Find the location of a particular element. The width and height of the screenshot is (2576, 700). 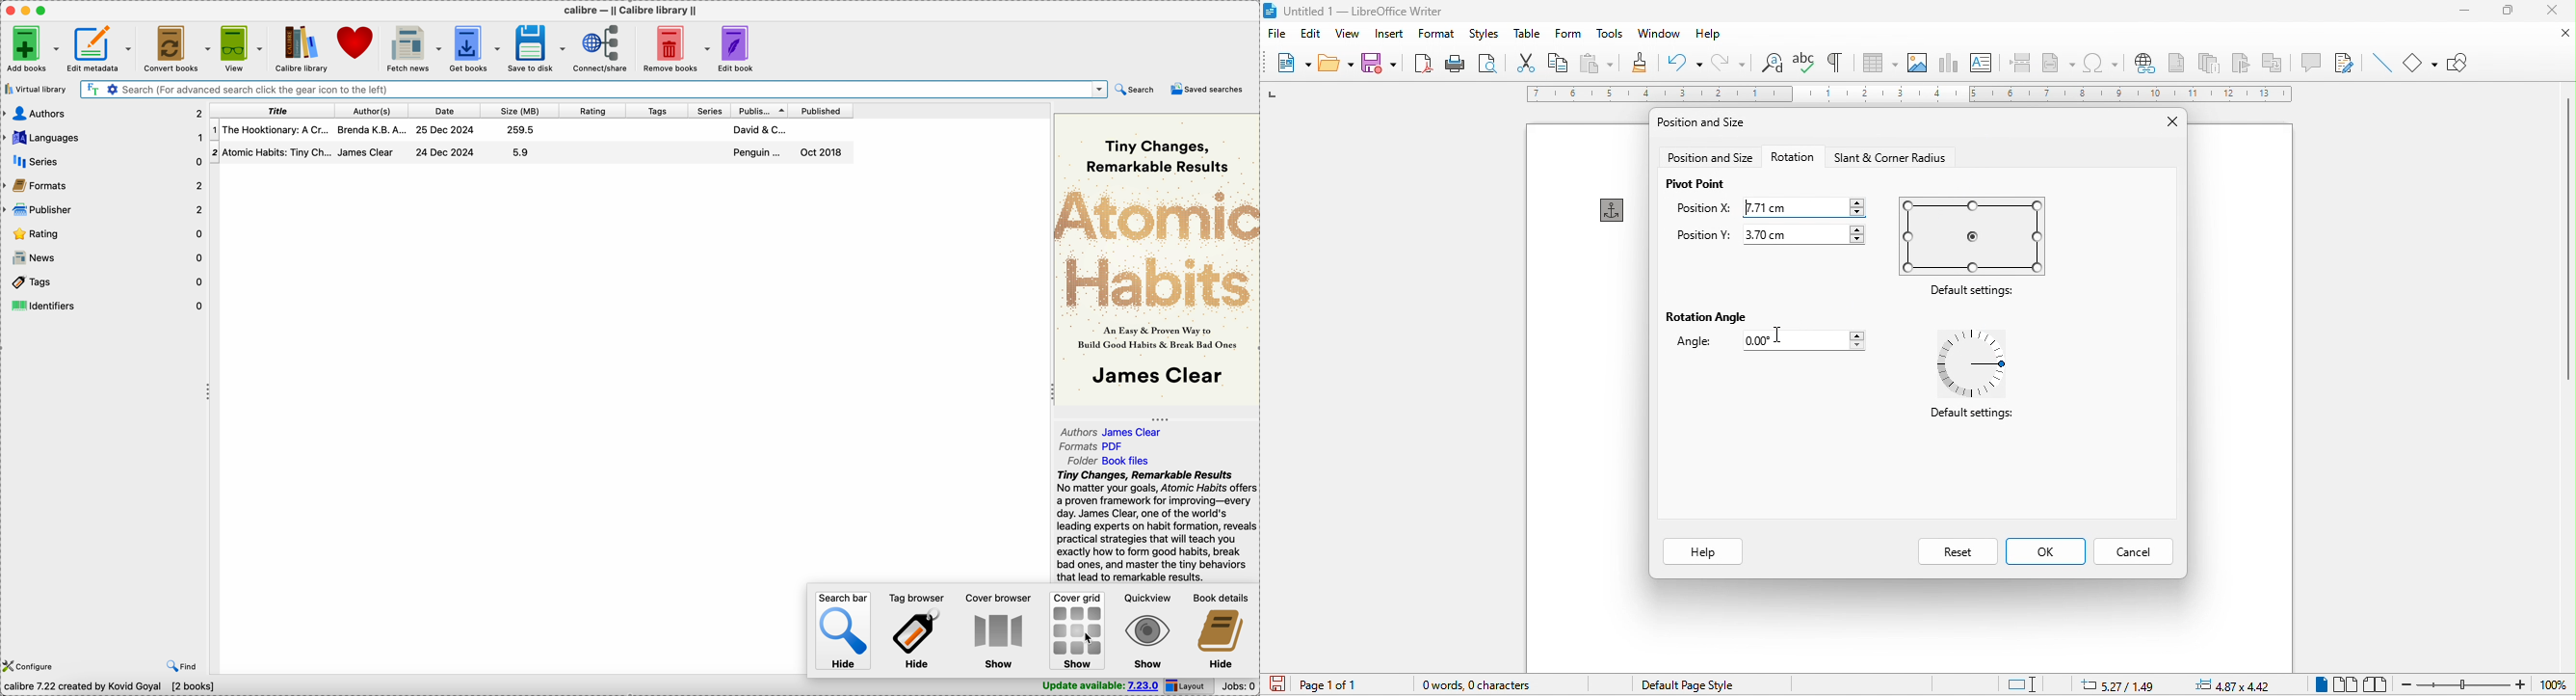

cross reference is located at coordinates (2277, 62).